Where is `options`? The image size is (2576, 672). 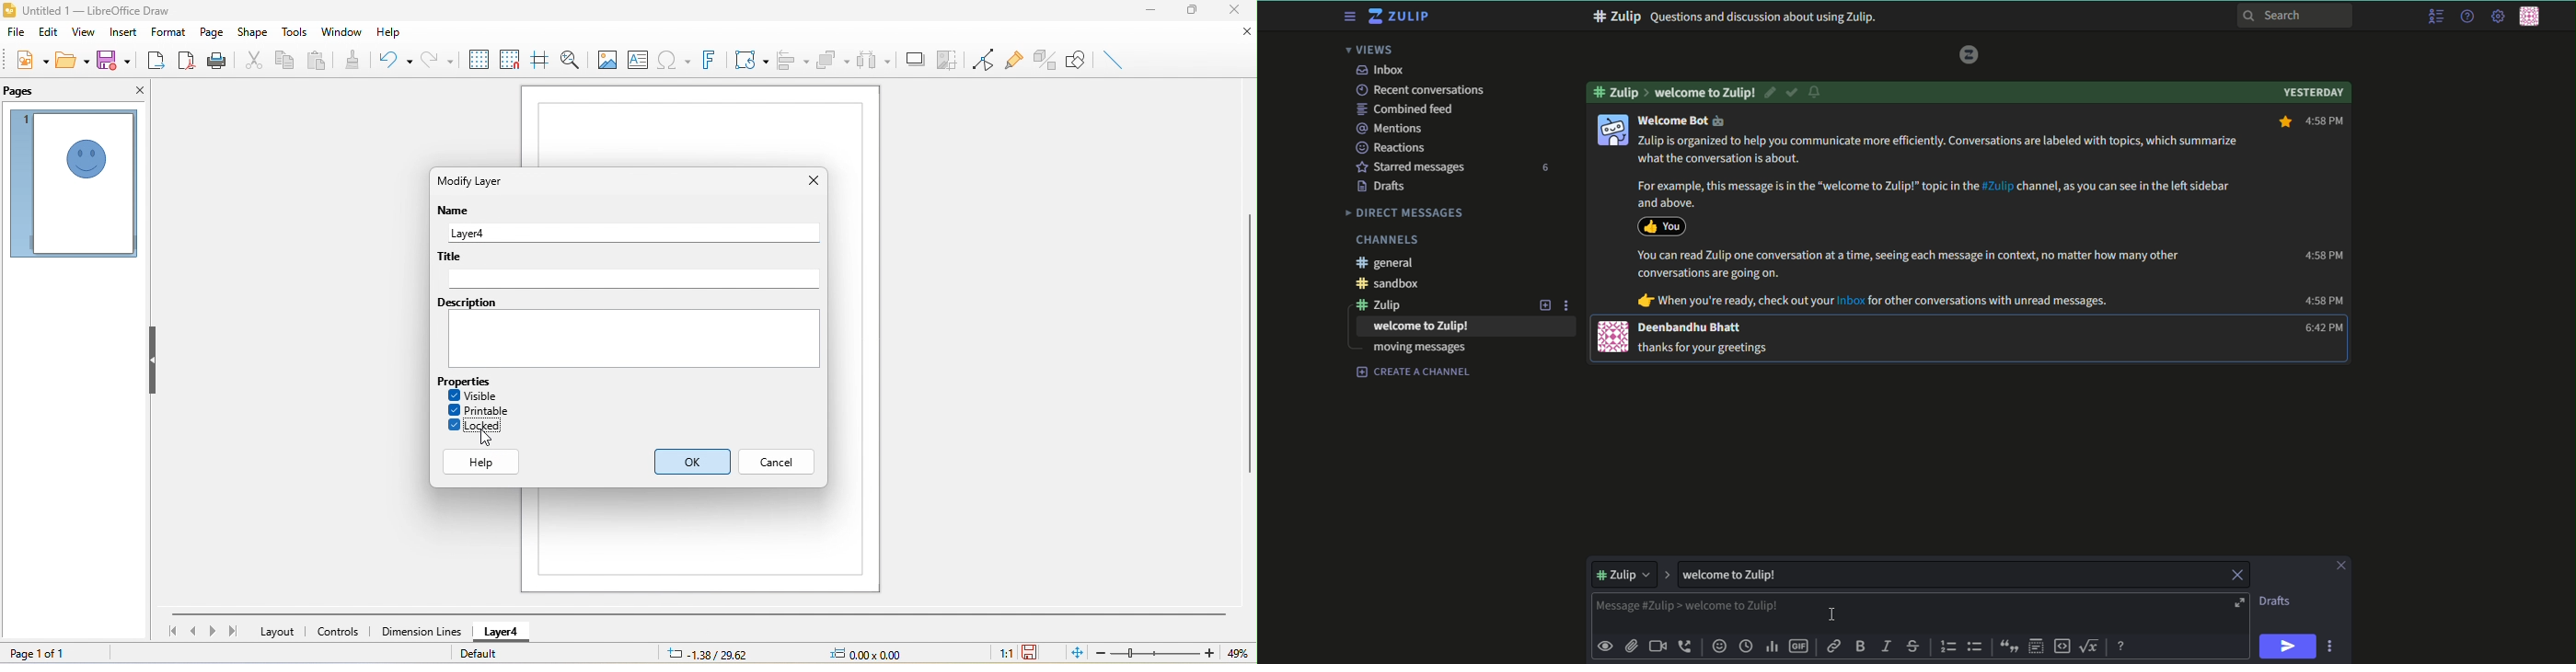
options is located at coordinates (2333, 646).